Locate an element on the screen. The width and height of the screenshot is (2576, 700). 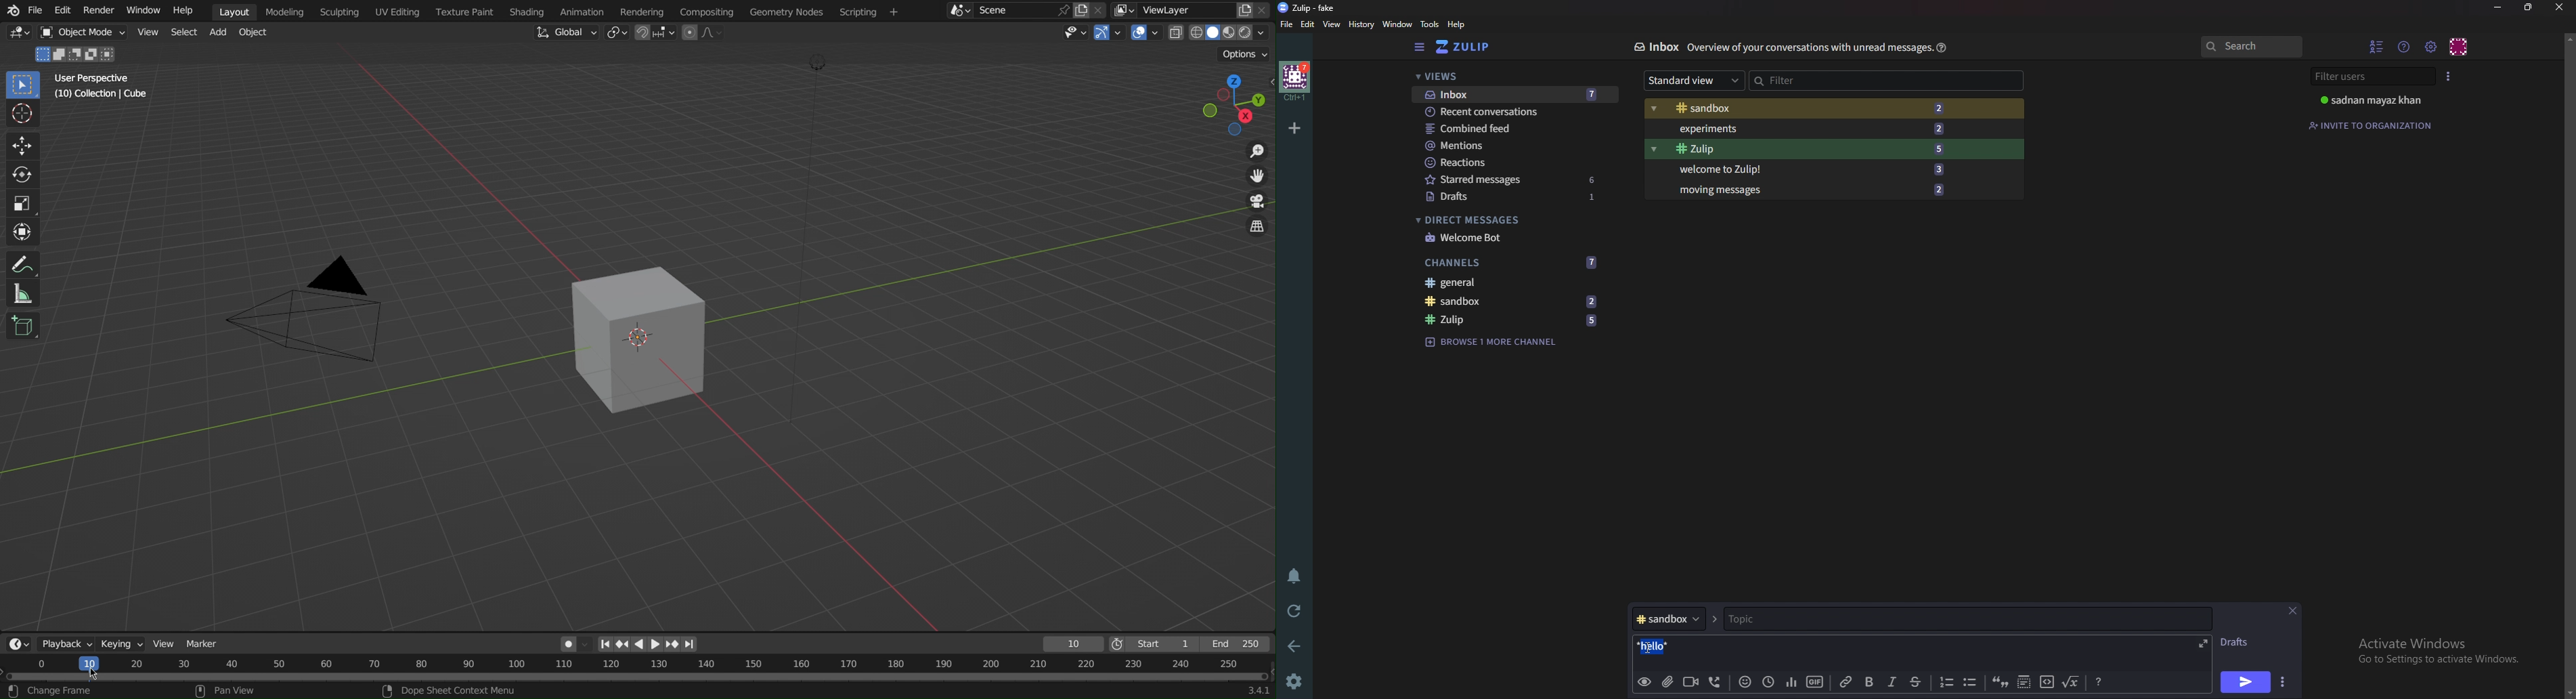
Blend logo is located at coordinates (11, 9).